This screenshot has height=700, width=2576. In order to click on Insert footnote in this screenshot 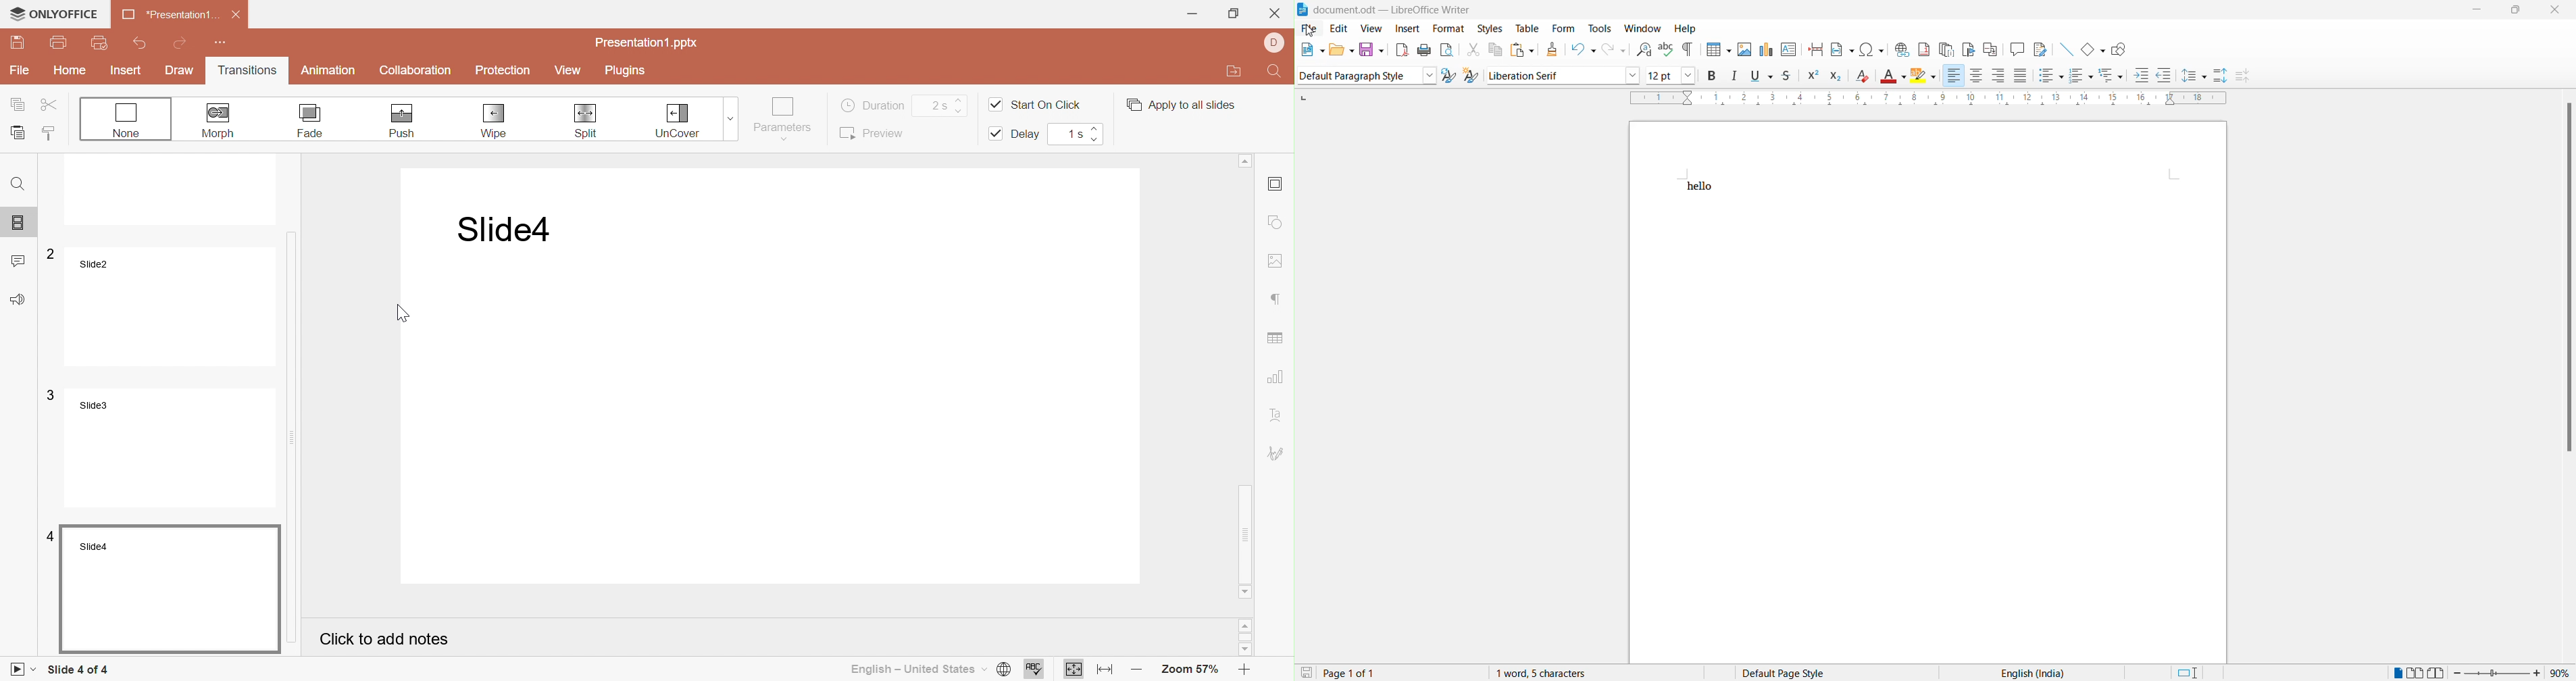, I will do `click(1921, 48)`.